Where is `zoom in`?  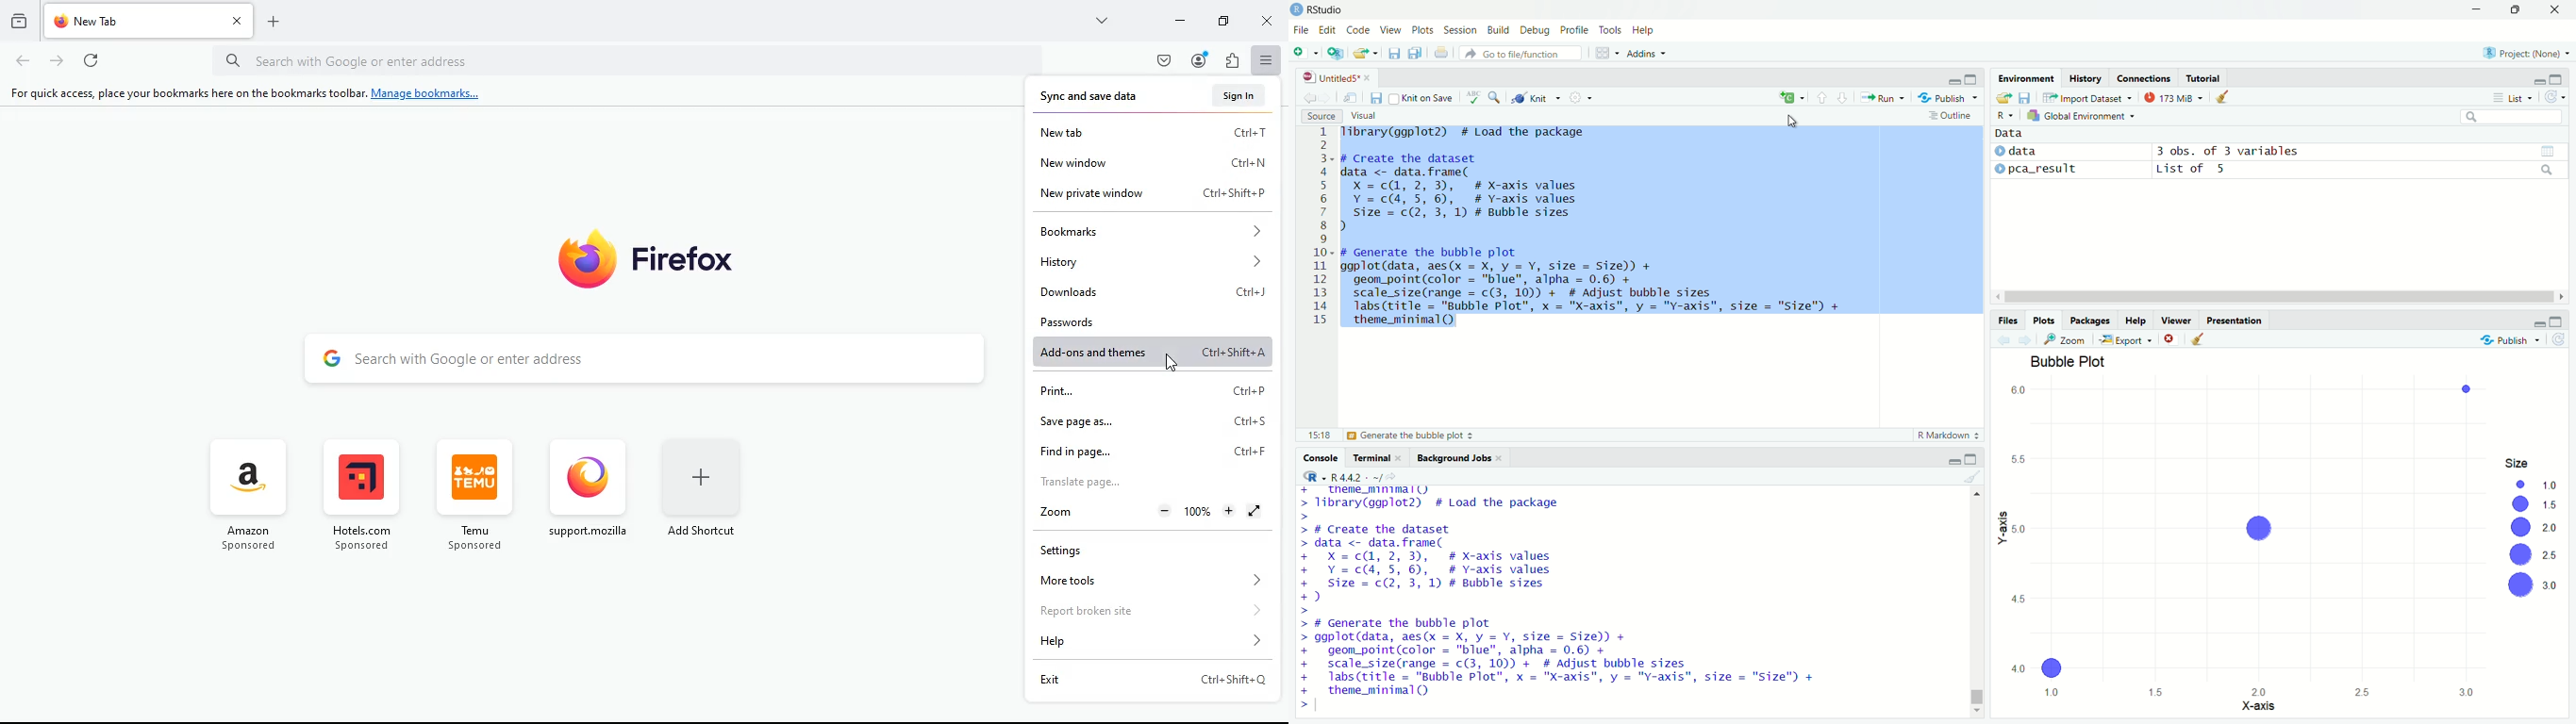 zoom in is located at coordinates (1232, 511).